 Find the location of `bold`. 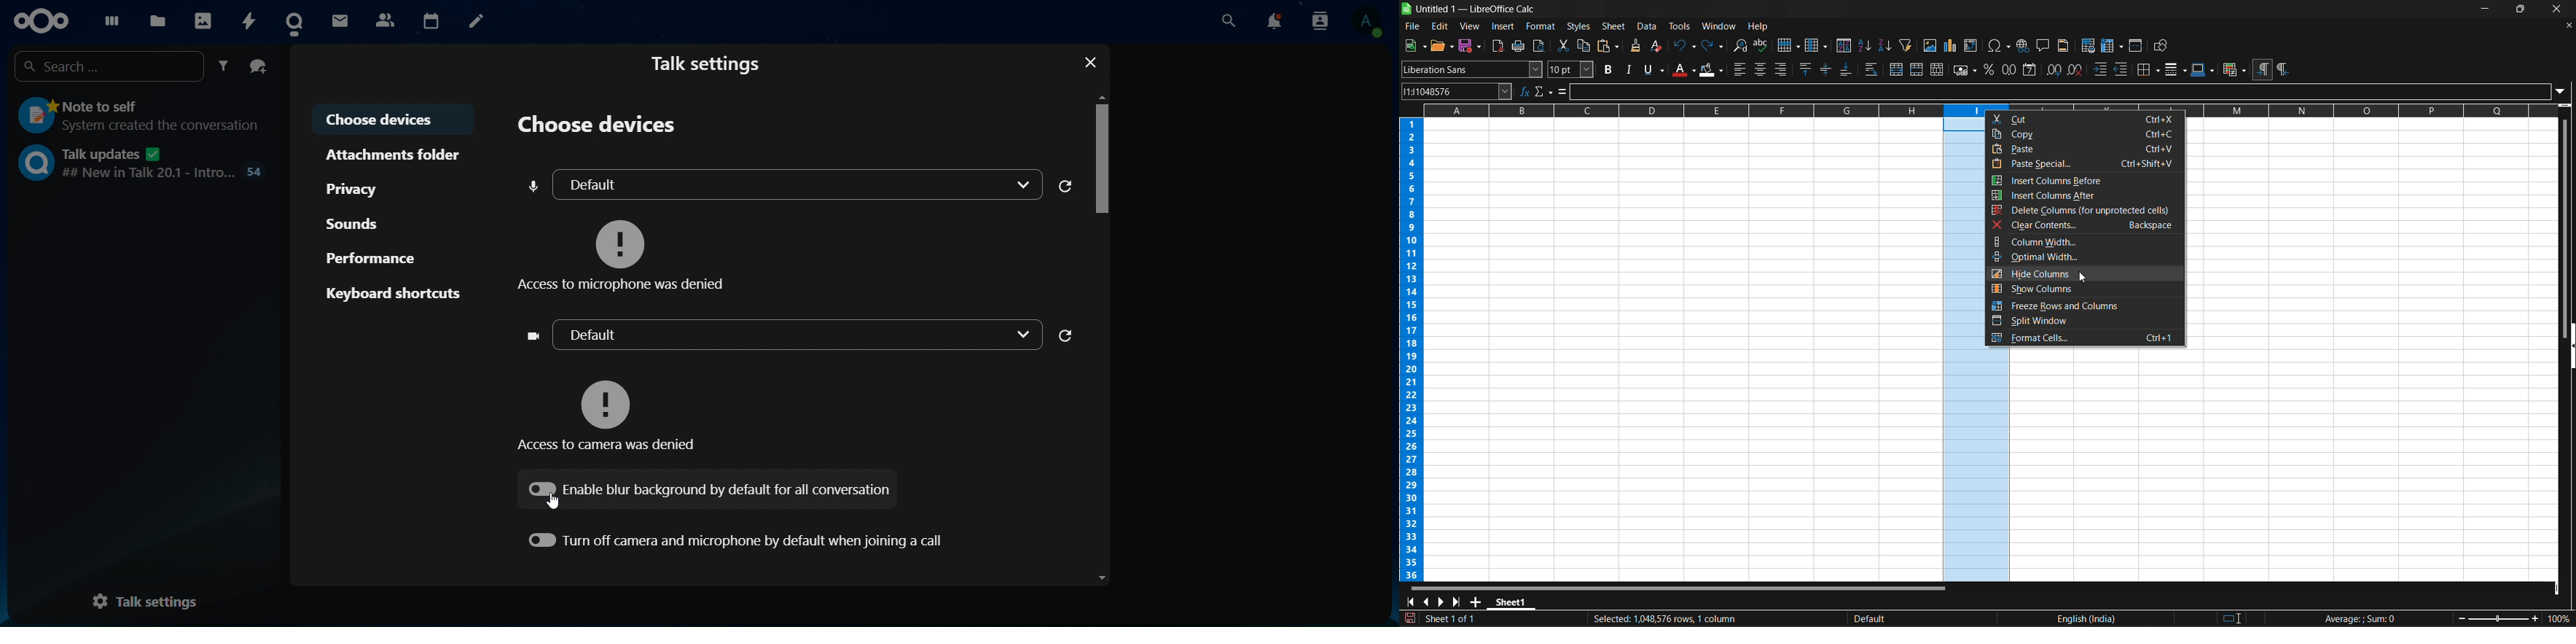

bold is located at coordinates (1609, 69).